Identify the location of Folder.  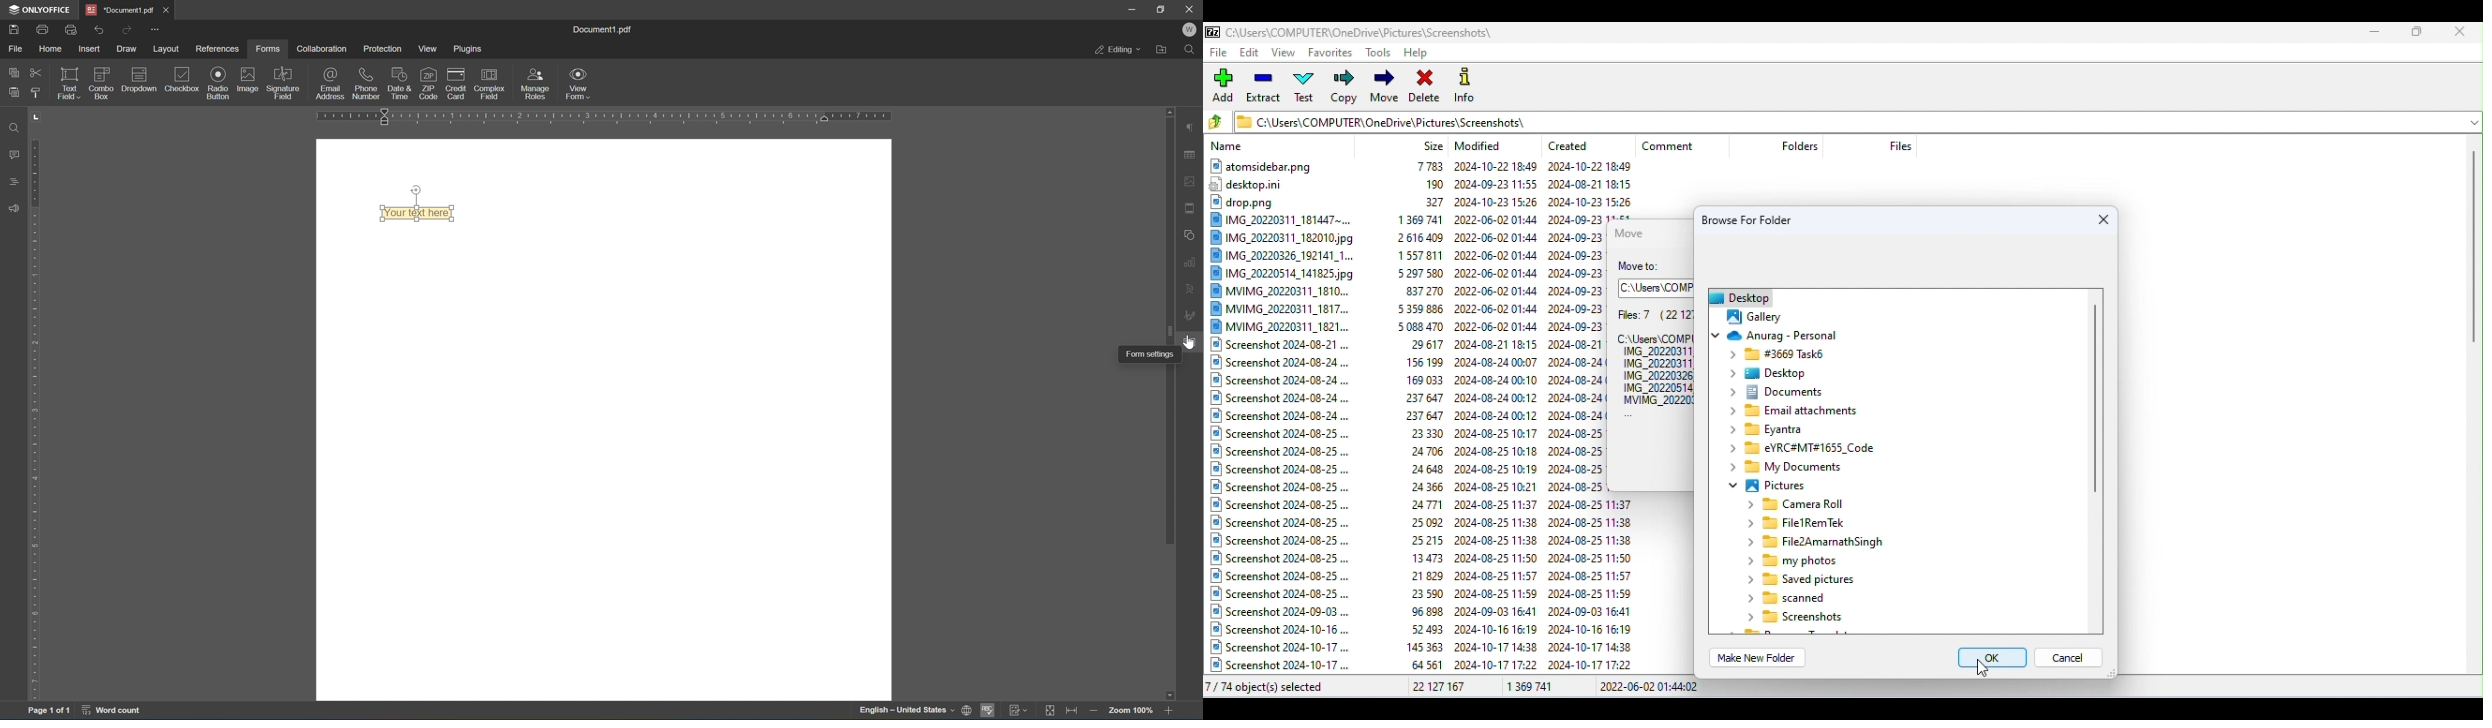
(1789, 469).